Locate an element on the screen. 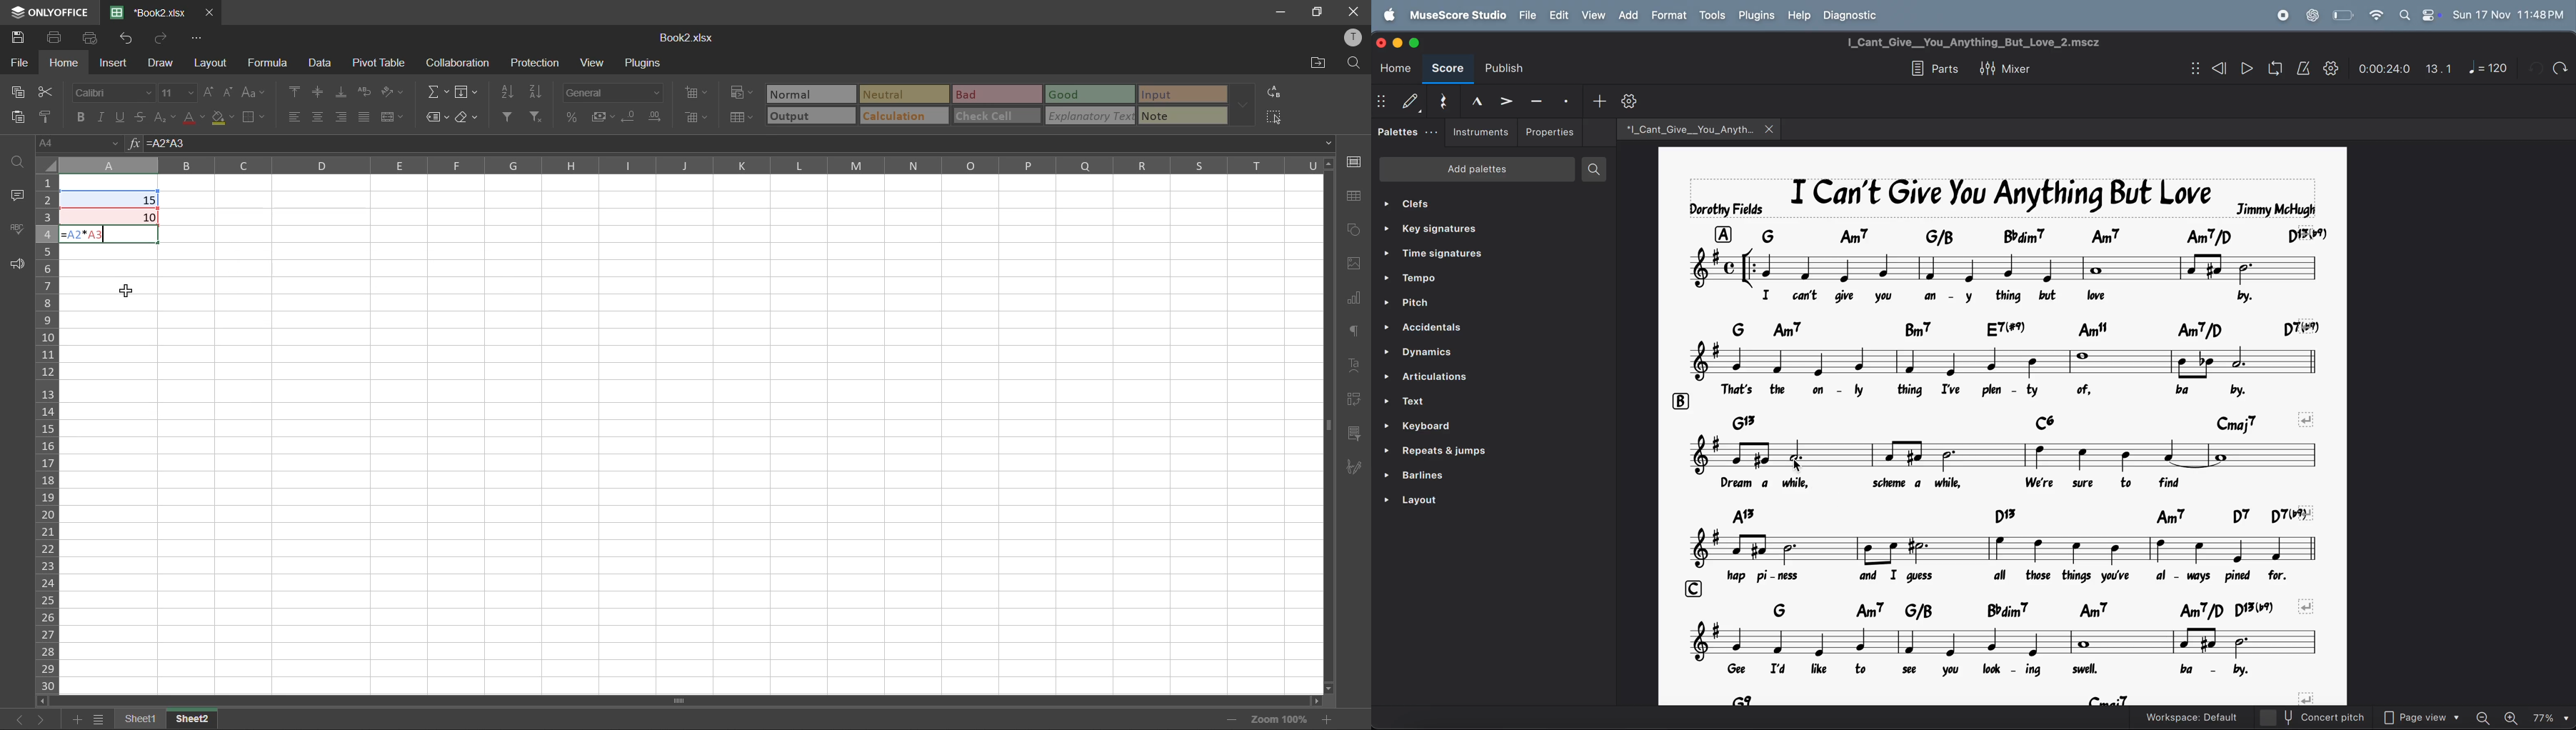  tempo is located at coordinates (1484, 280).